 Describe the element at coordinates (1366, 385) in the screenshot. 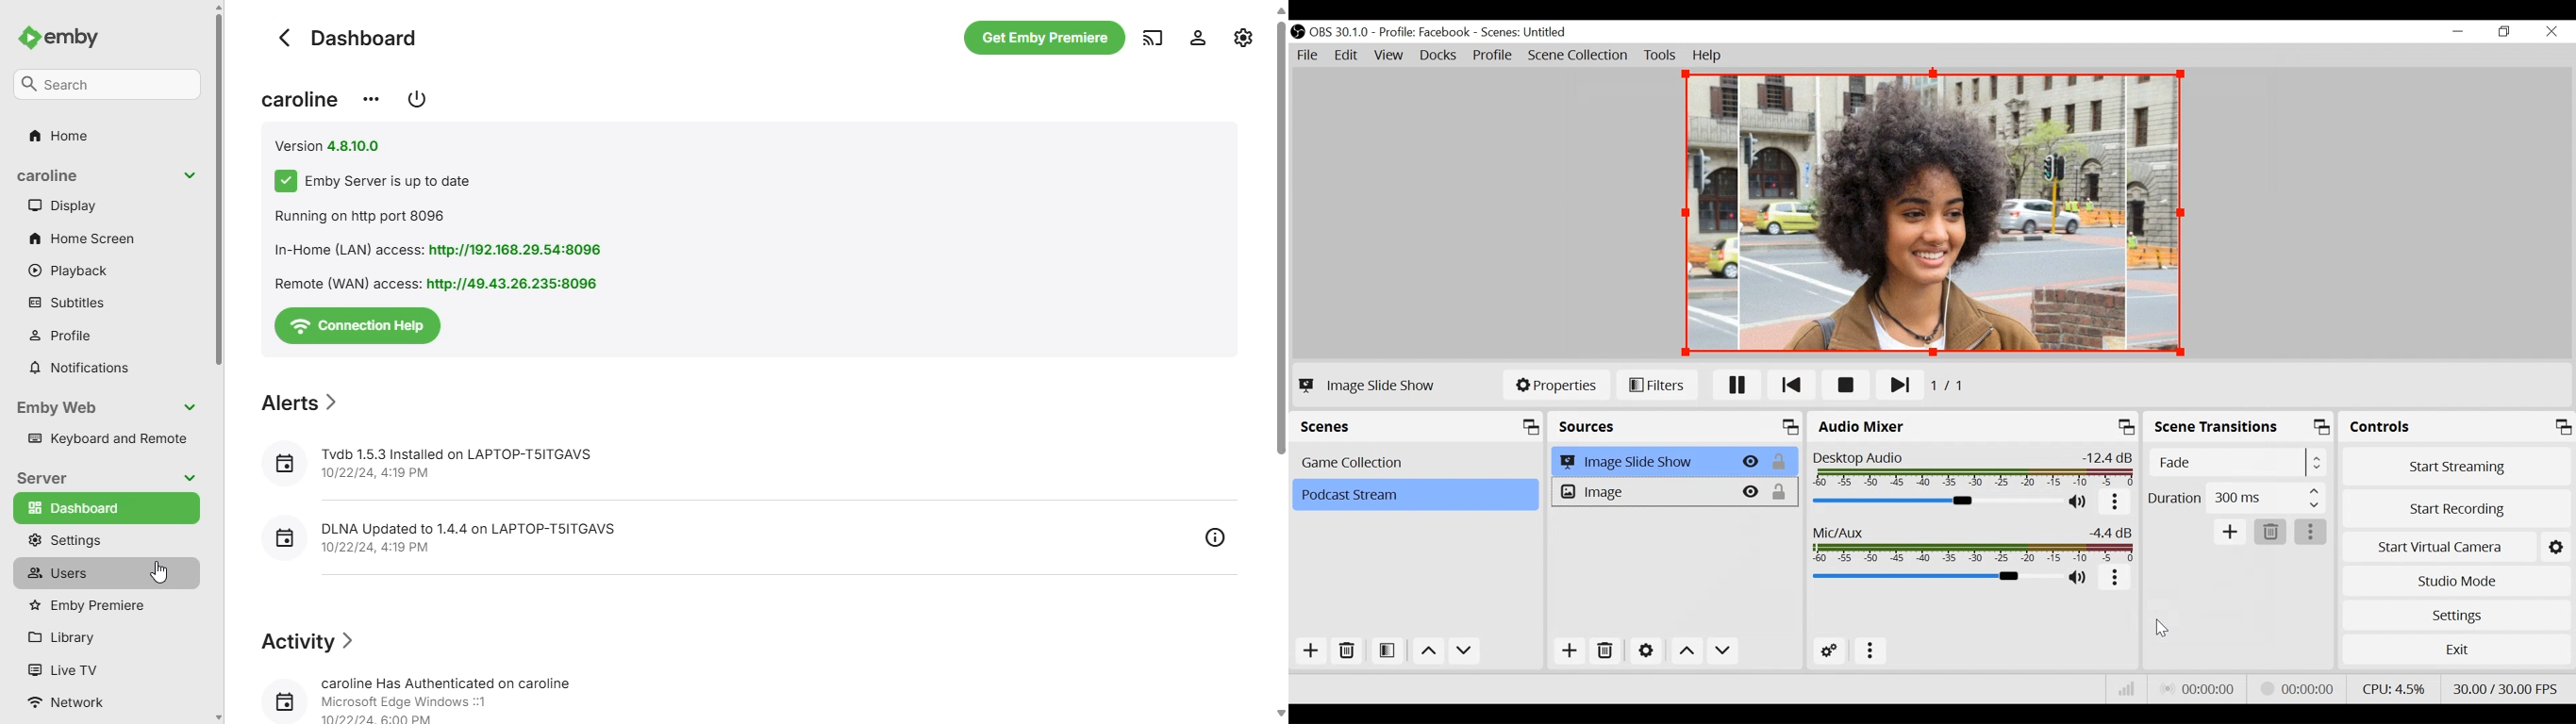

I see `Image Slide Show` at that location.